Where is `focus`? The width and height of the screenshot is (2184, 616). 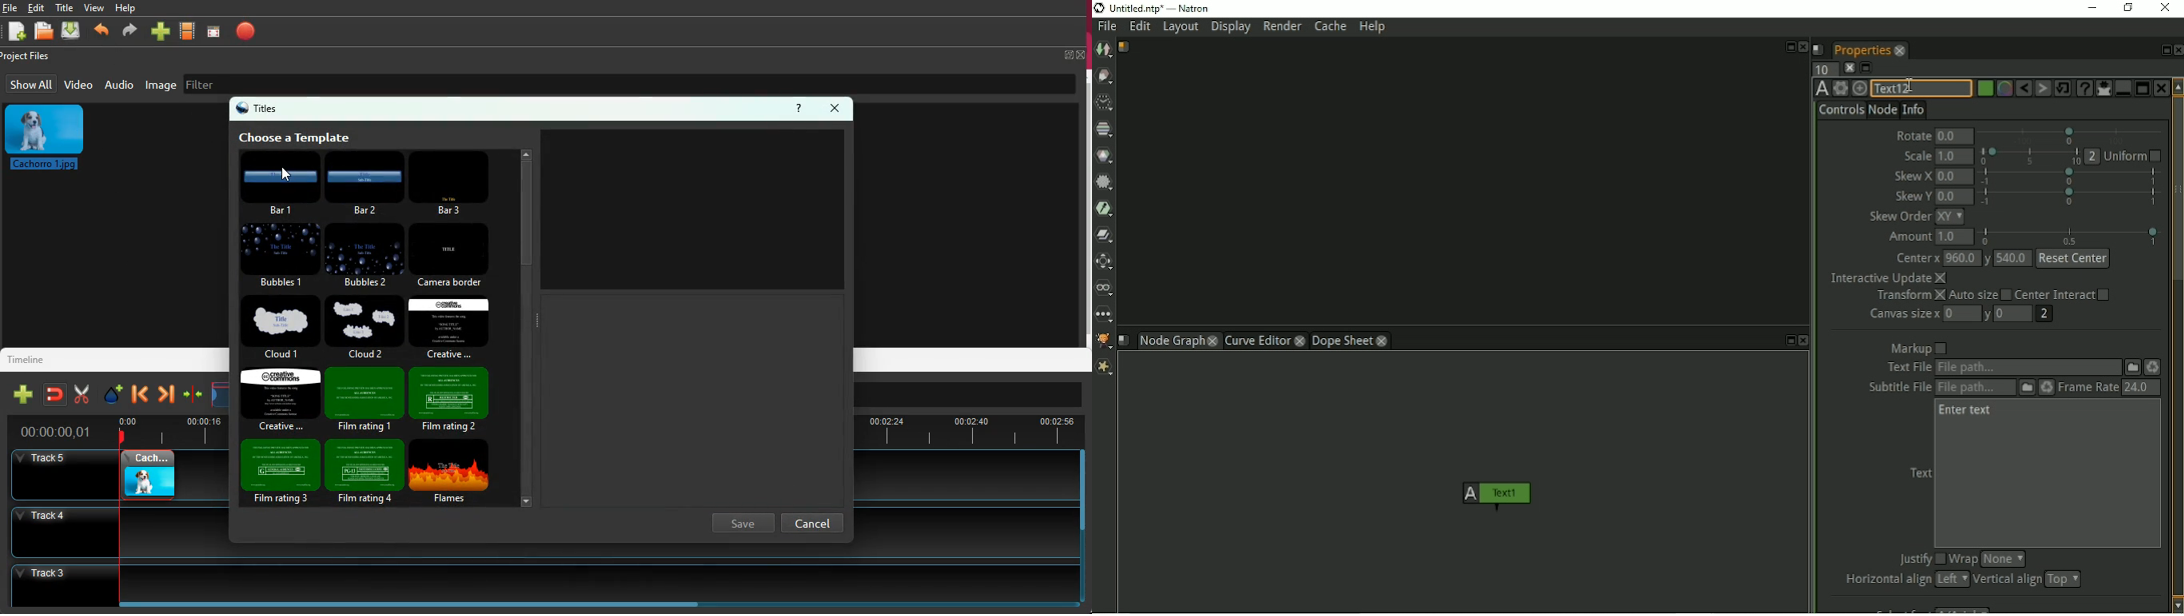 focus is located at coordinates (214, 31).